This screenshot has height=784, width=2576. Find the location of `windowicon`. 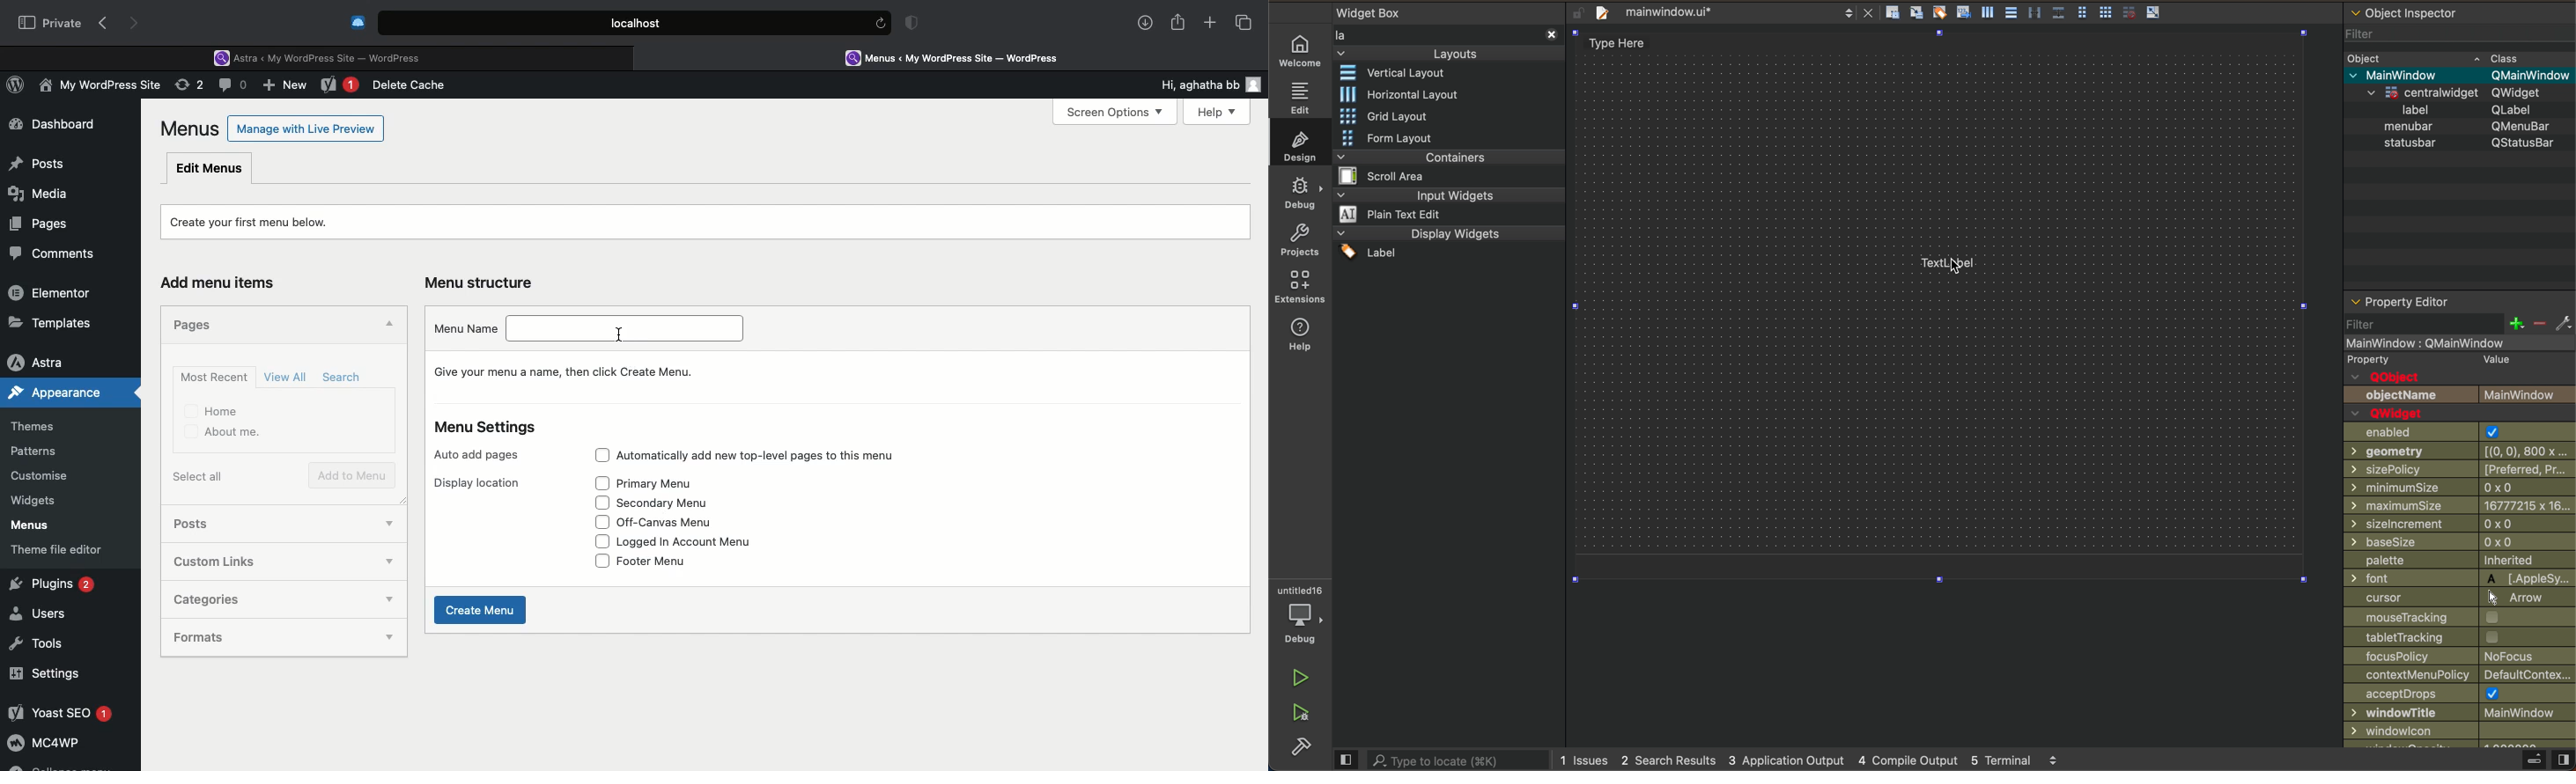

windowicon is located at coordinates (2402, 732).